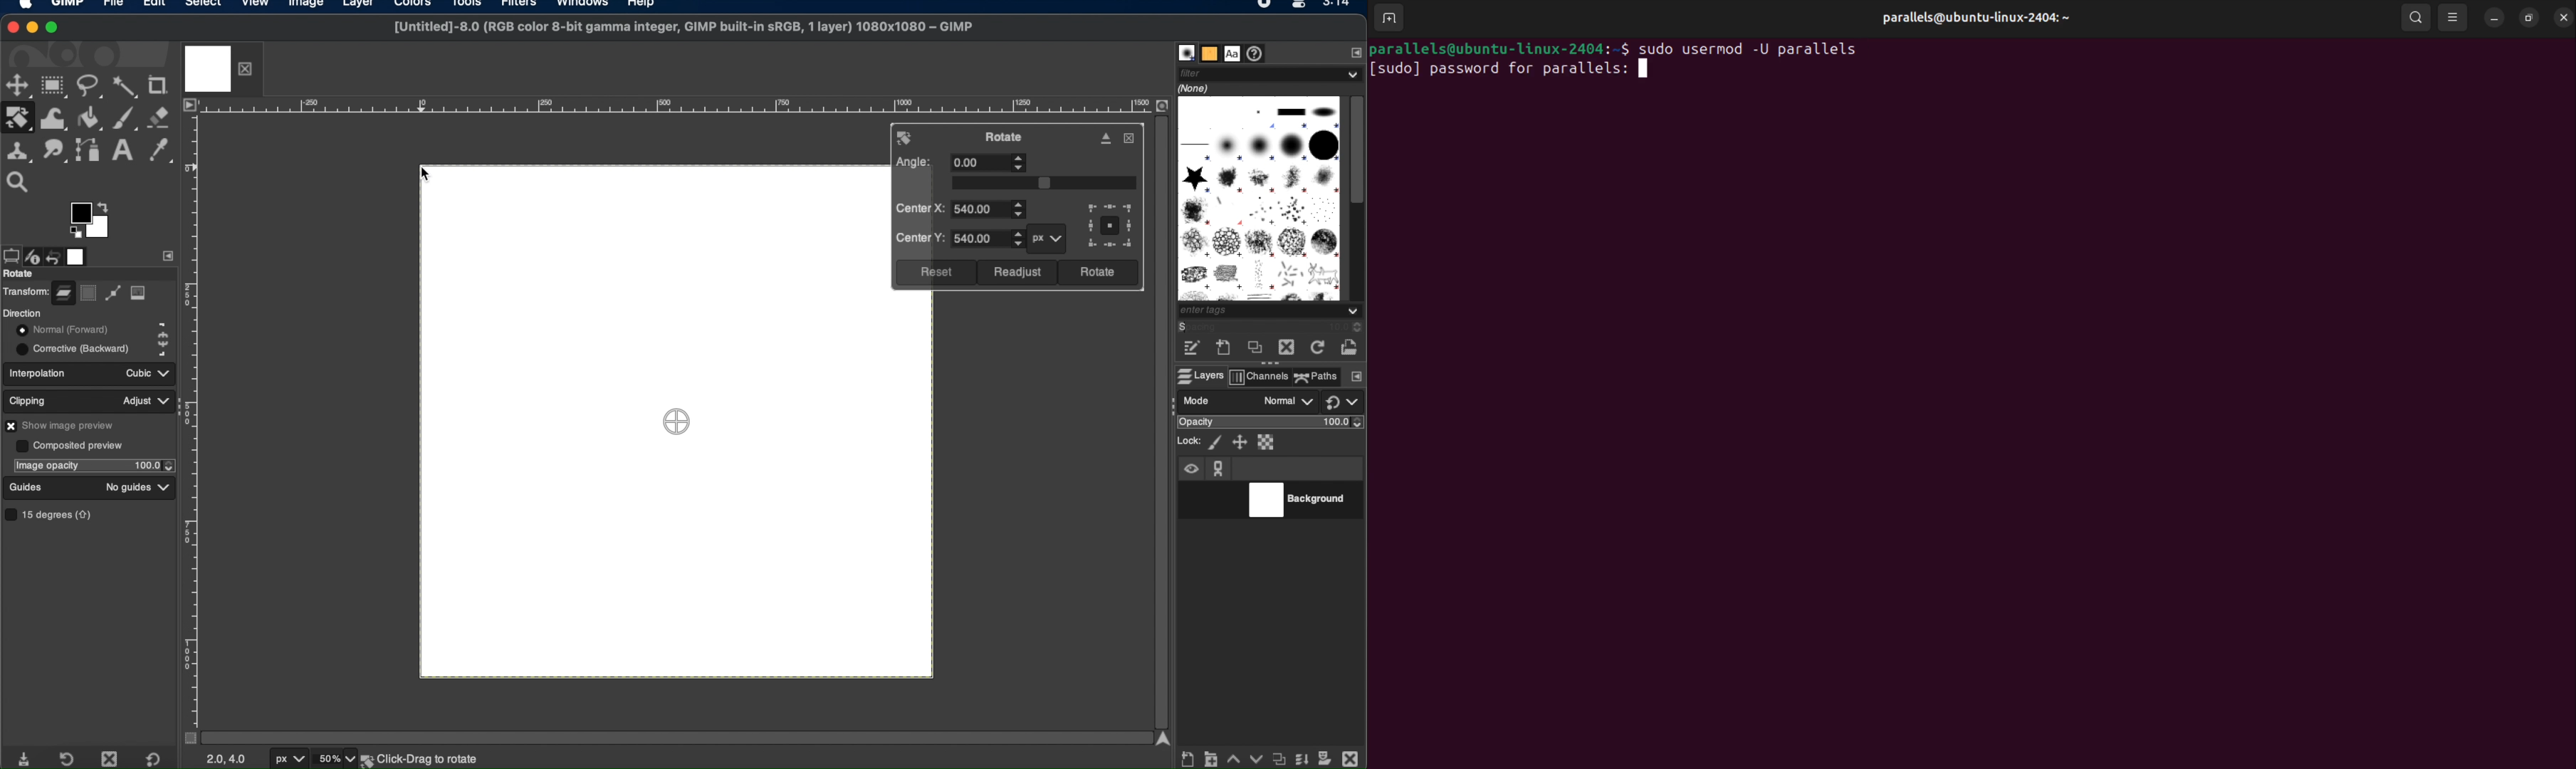  What do you see at coordinates (1258, 53) in the screenshot?
I see `document history` at bounding box center [1258, 53].